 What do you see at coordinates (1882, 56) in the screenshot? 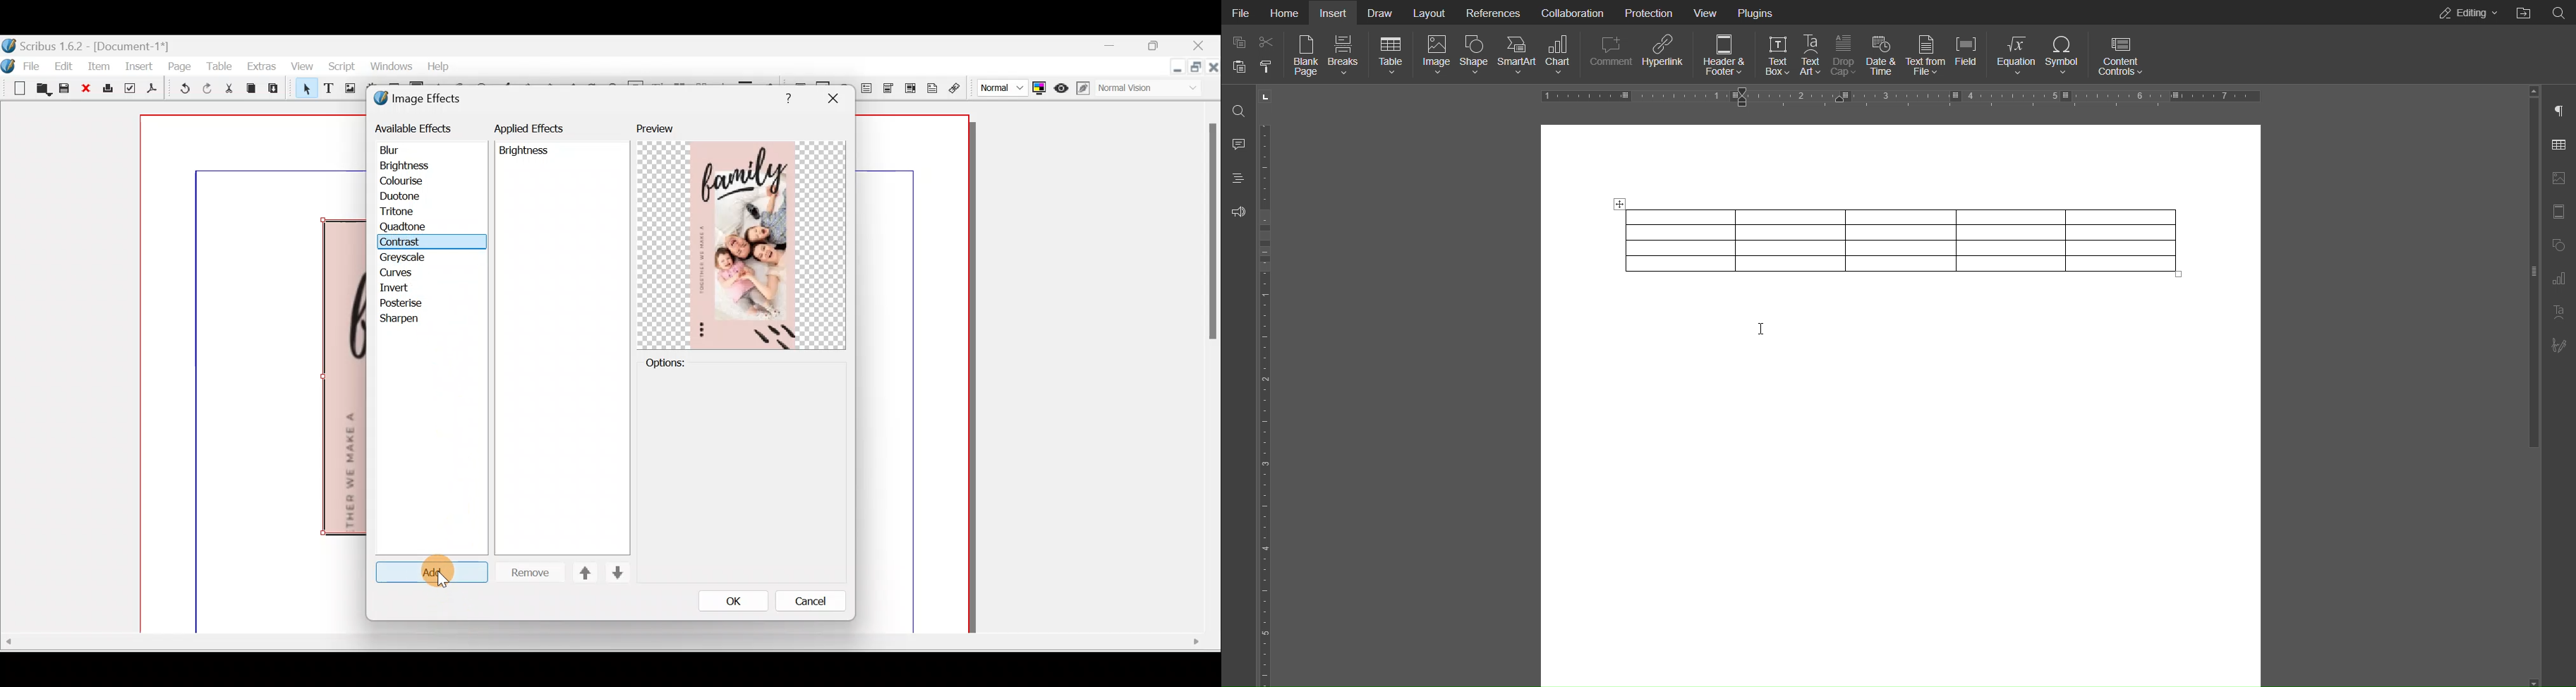
I see `Date & Time` at bounding box center [1882, 56].